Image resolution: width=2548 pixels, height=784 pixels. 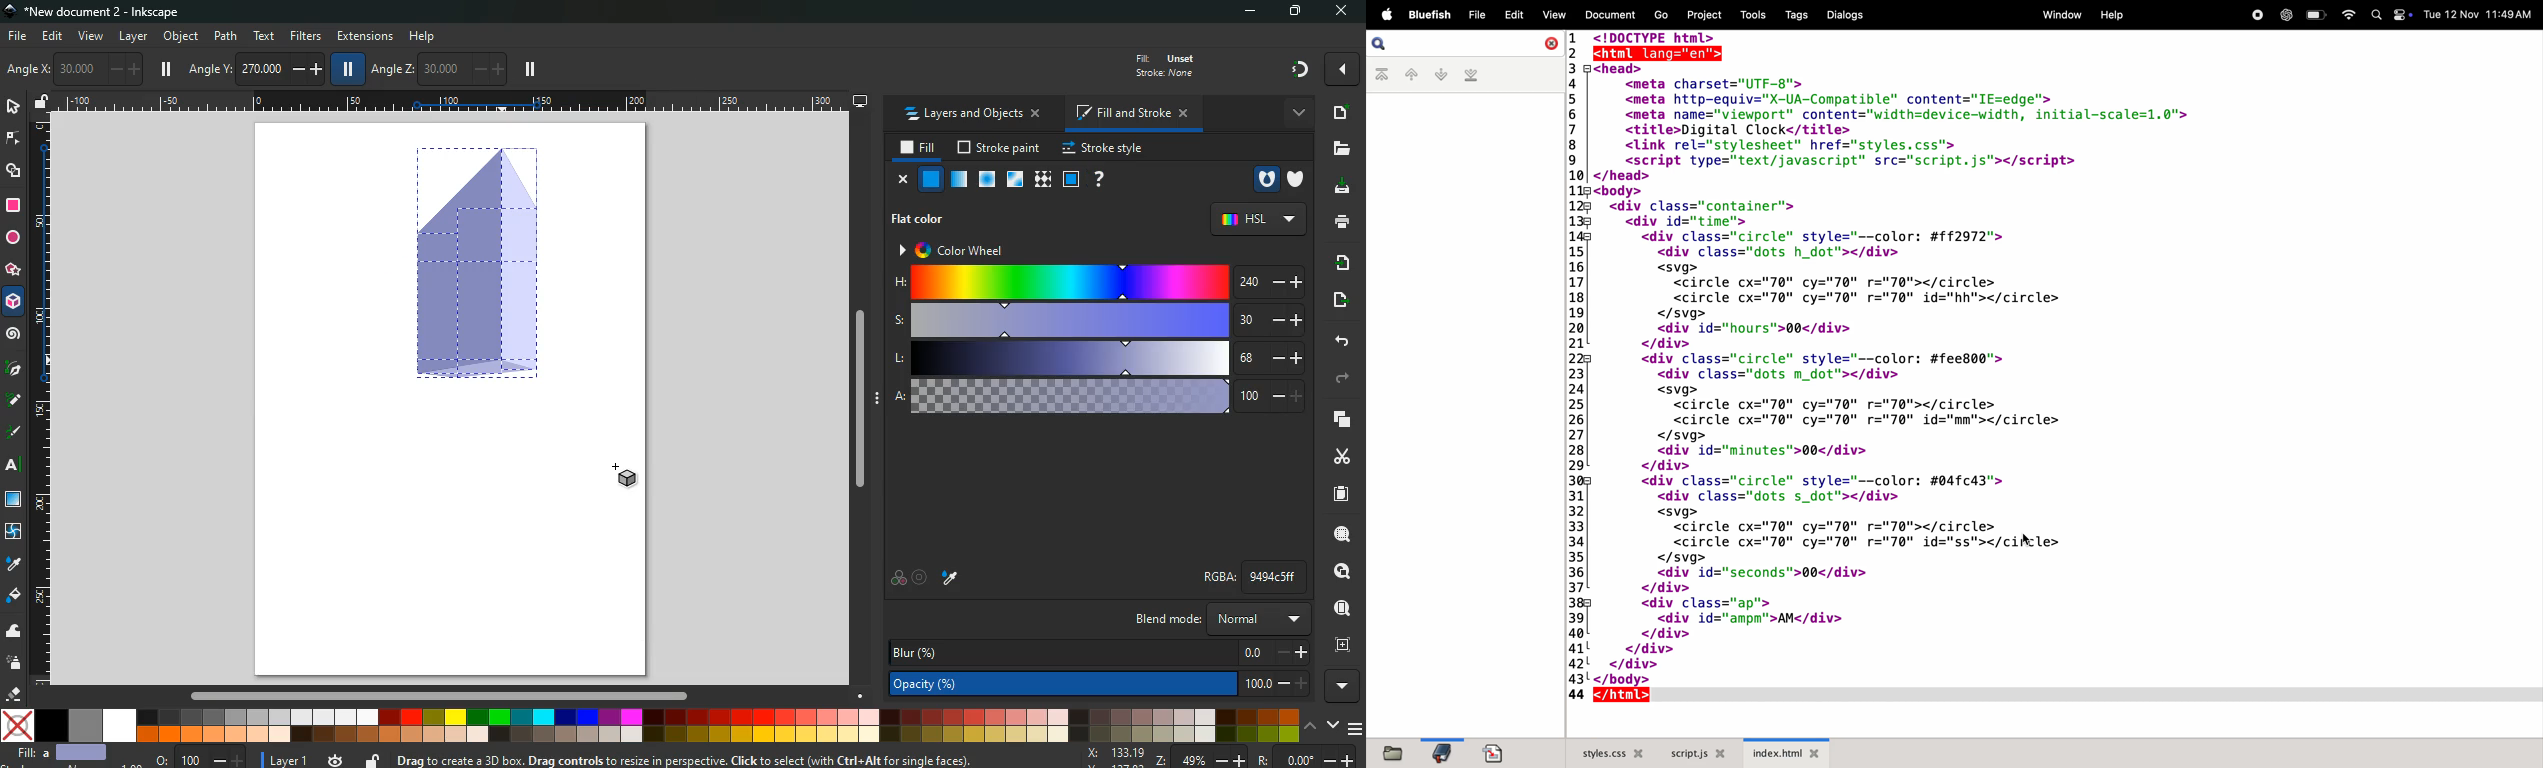 What do you see at coordinates (900, 180) in the screenshot?
I see `cancel` at bounding box center [900, 180].